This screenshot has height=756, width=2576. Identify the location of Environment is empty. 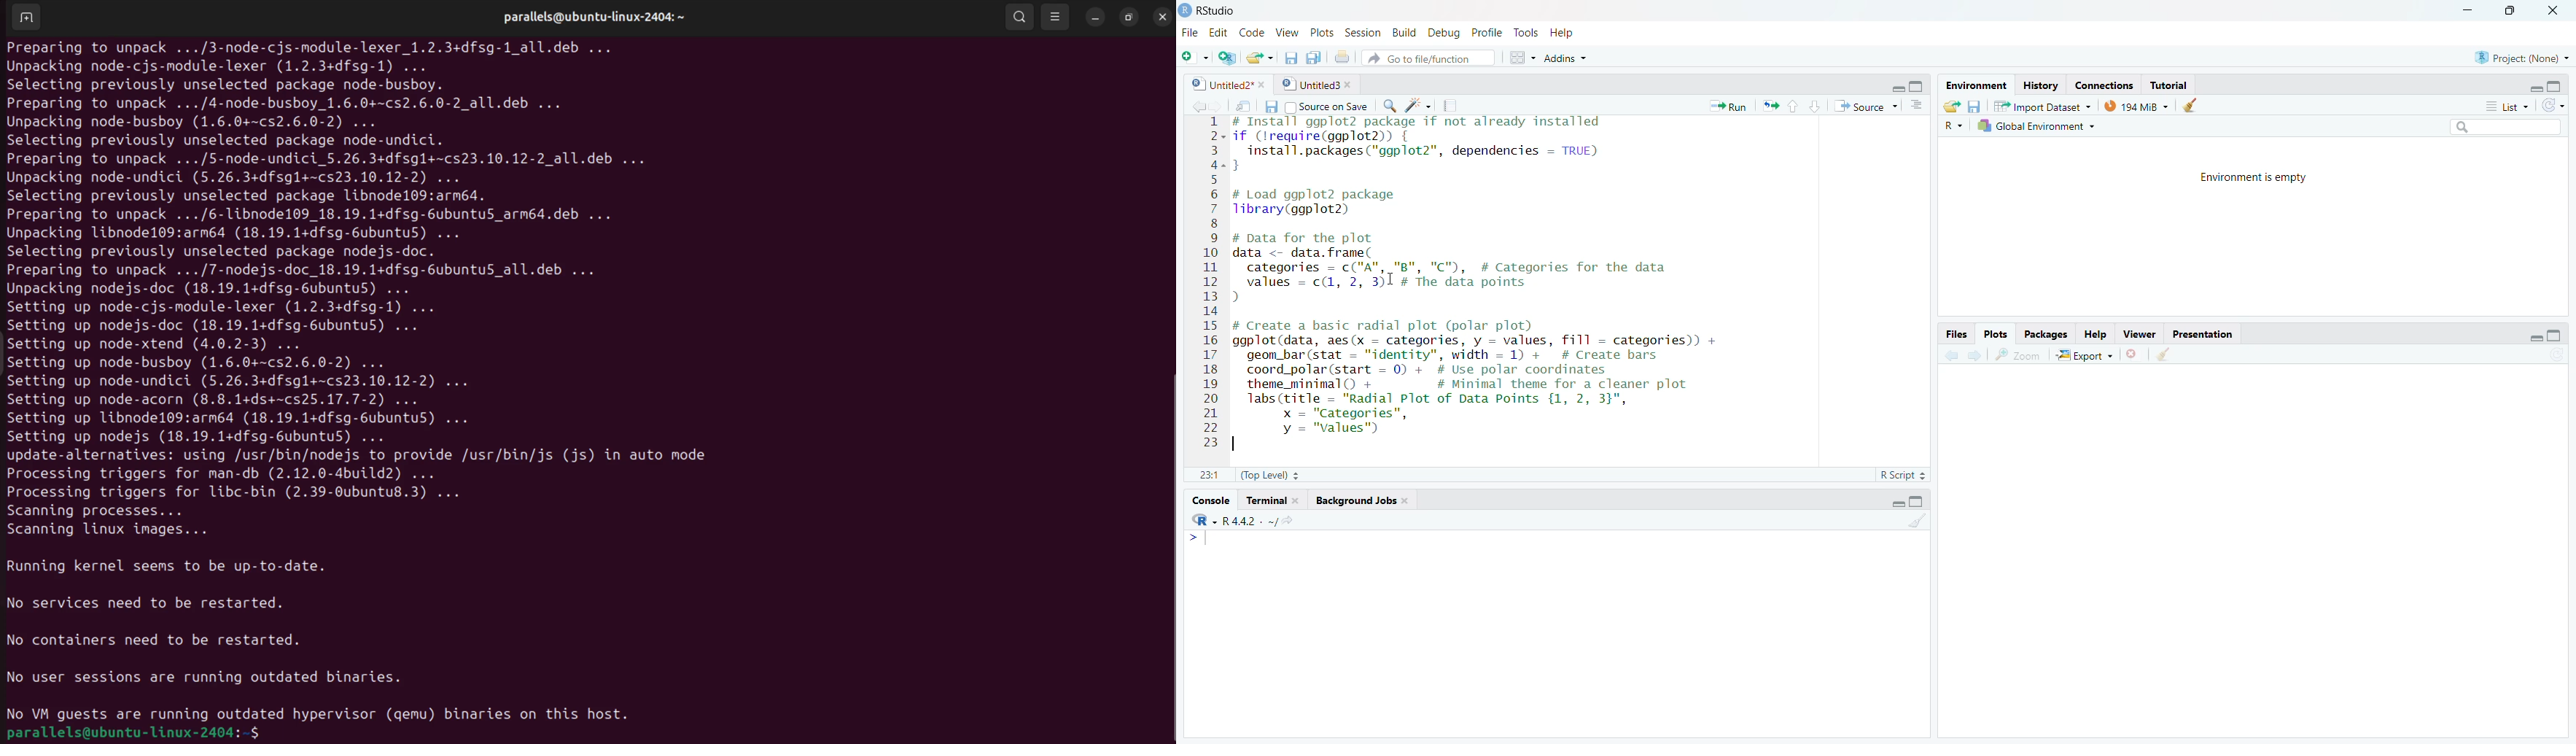
(2255, 177).